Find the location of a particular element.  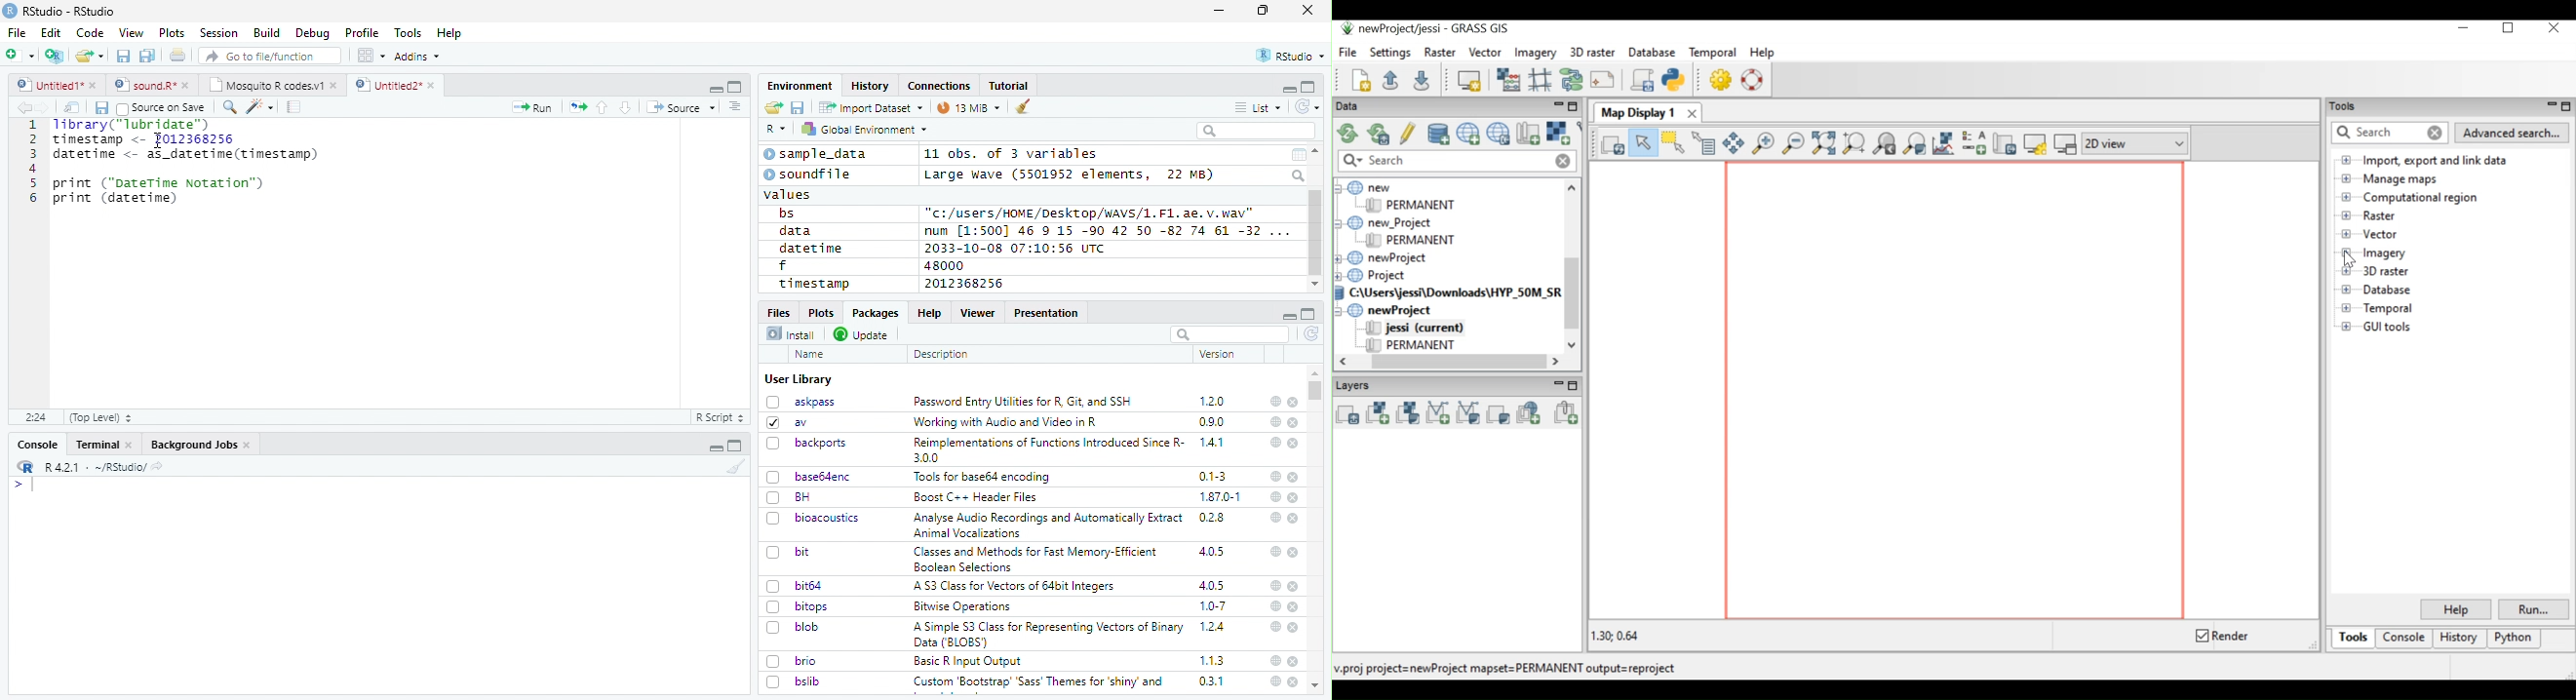

find is located at coordinates (227, 105).